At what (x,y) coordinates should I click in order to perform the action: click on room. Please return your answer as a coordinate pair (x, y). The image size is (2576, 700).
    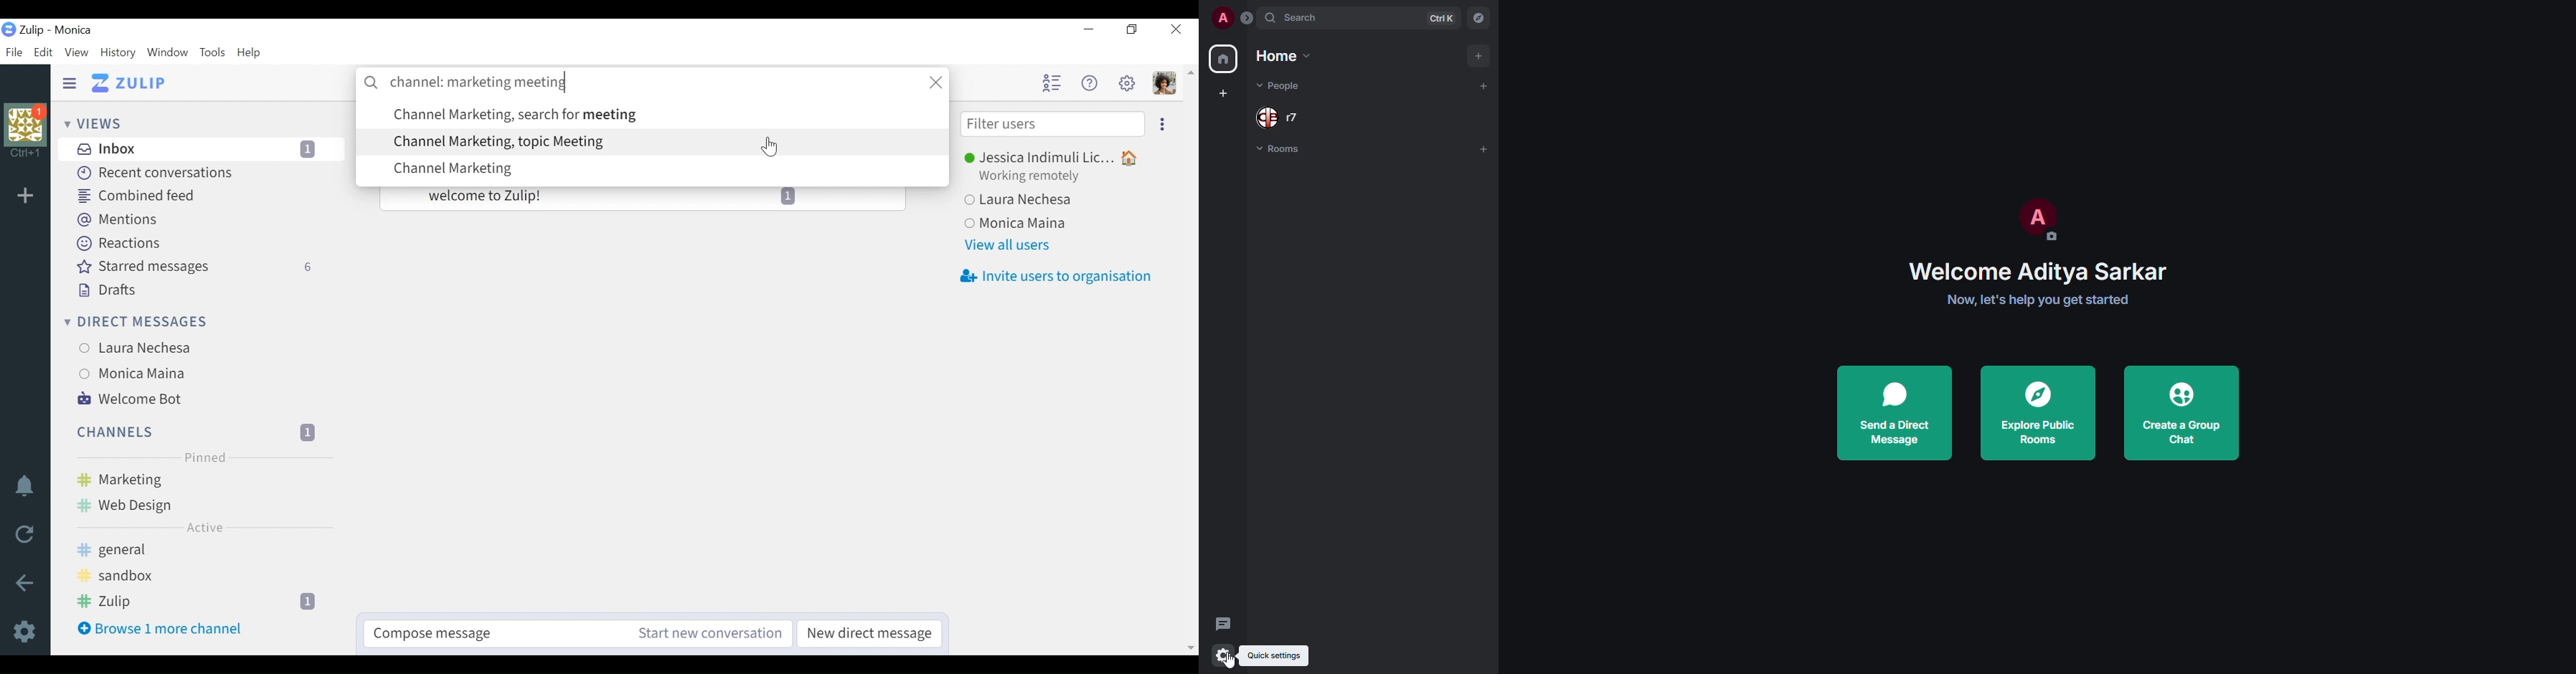
    Looking at the image, I should click on (1279, 148).